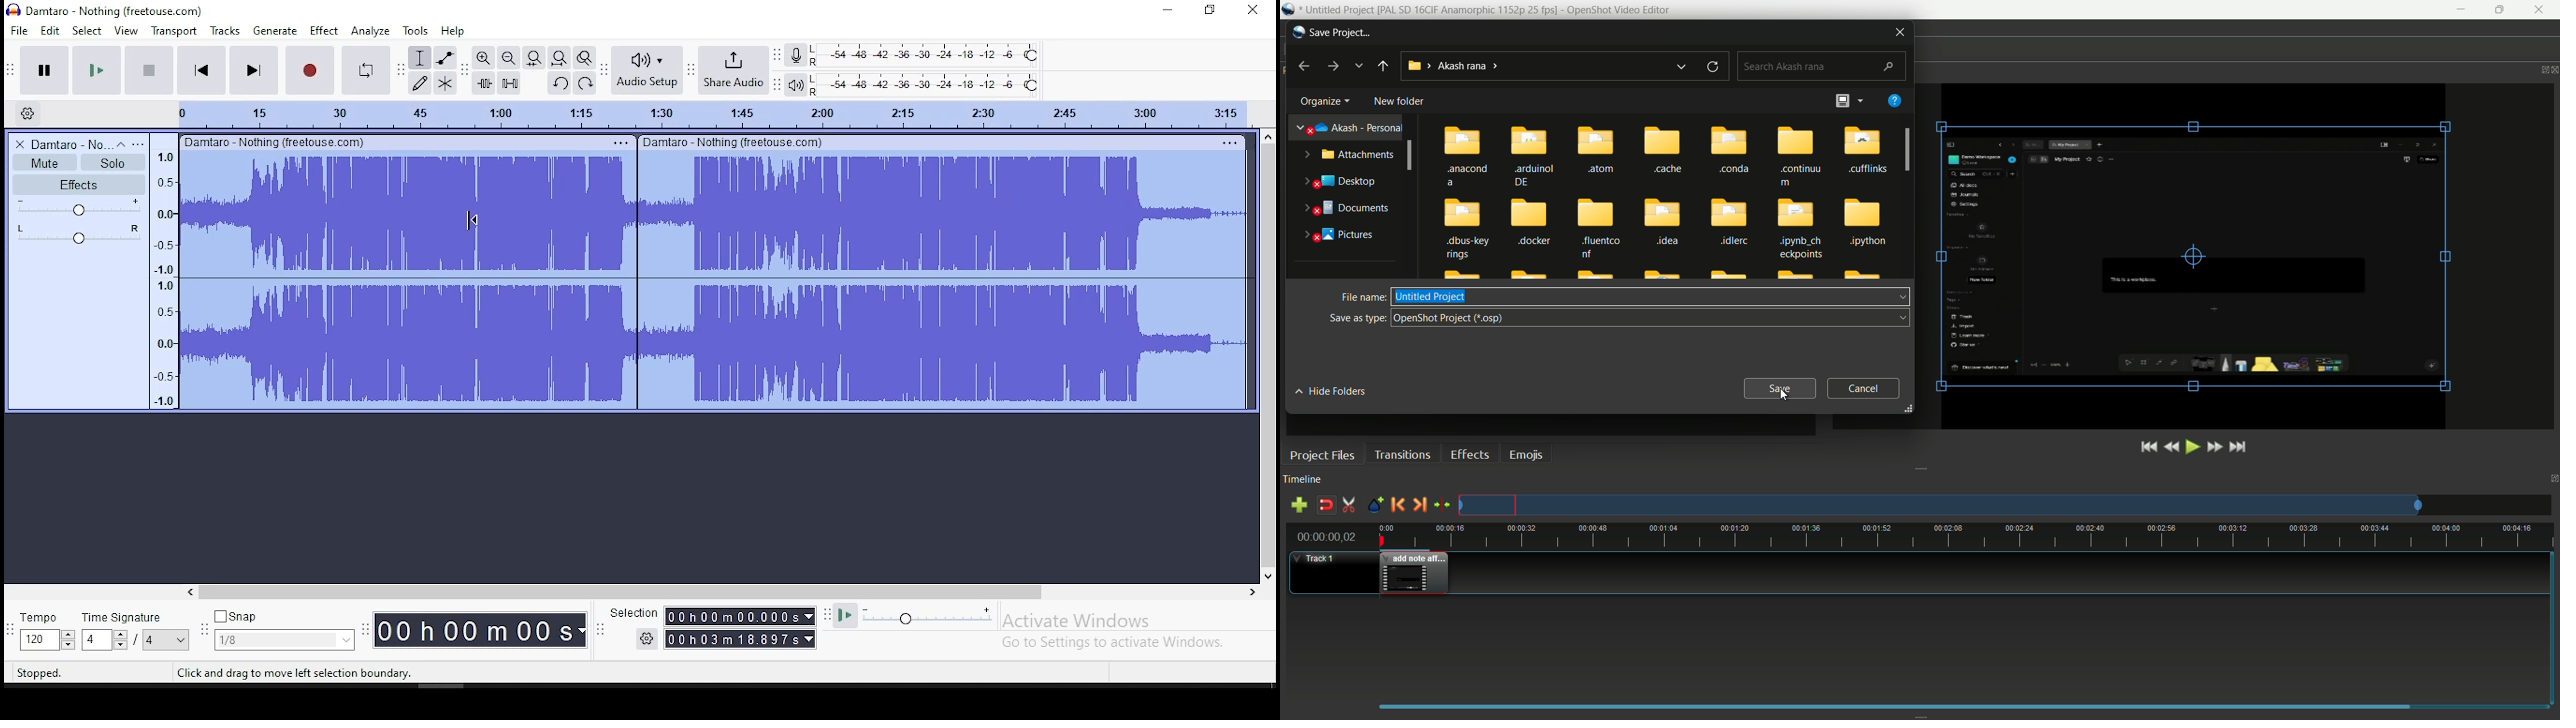 The width and height of the screenshot is (2576, 728). I want to click on back, so click(1383, 68).